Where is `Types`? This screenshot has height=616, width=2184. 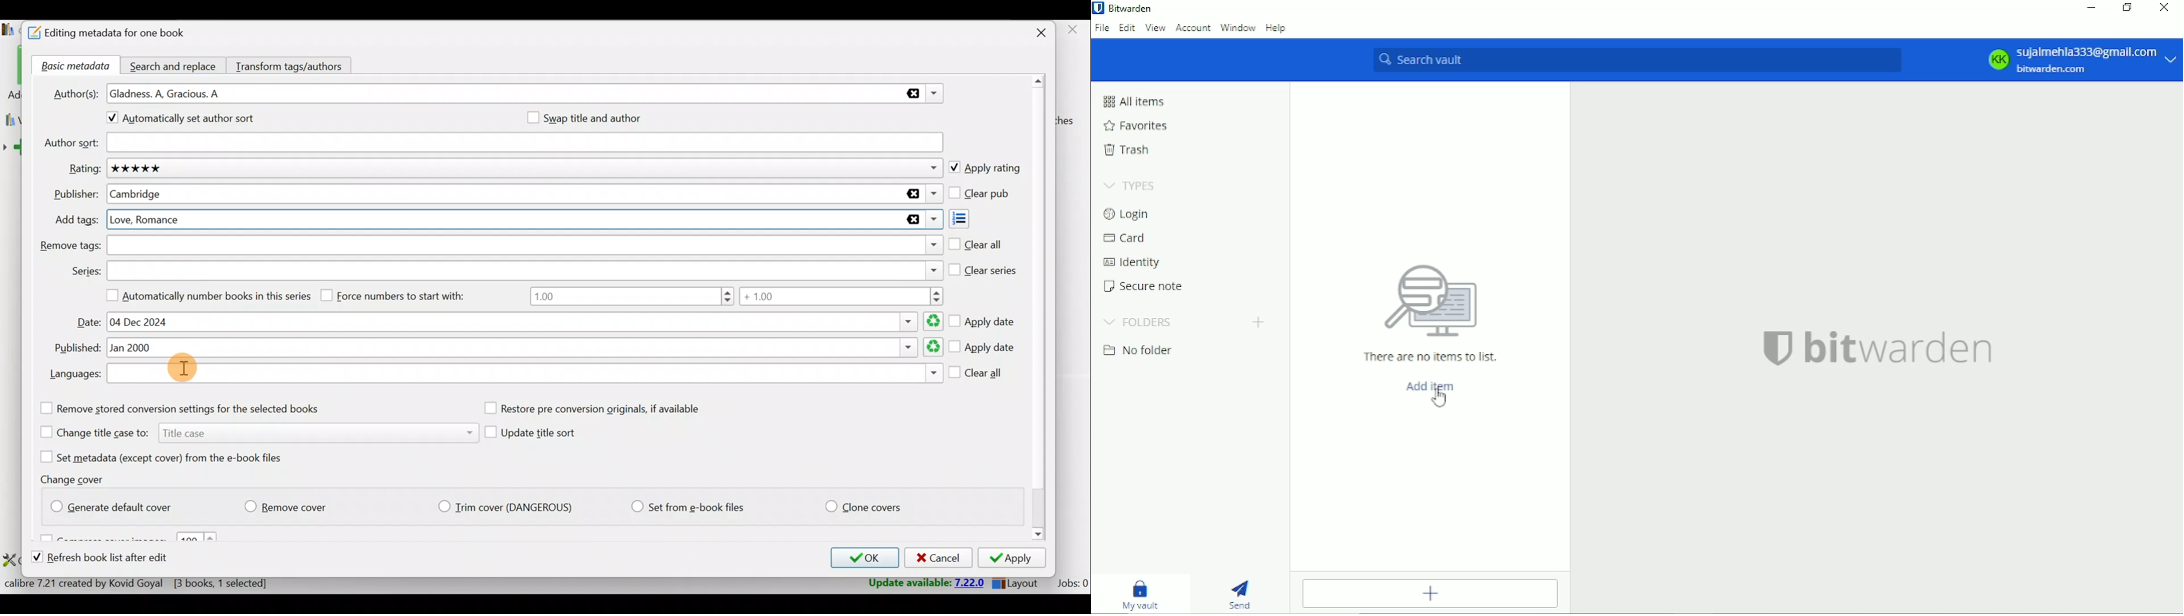
Types is located at coordinates (1129, 186).